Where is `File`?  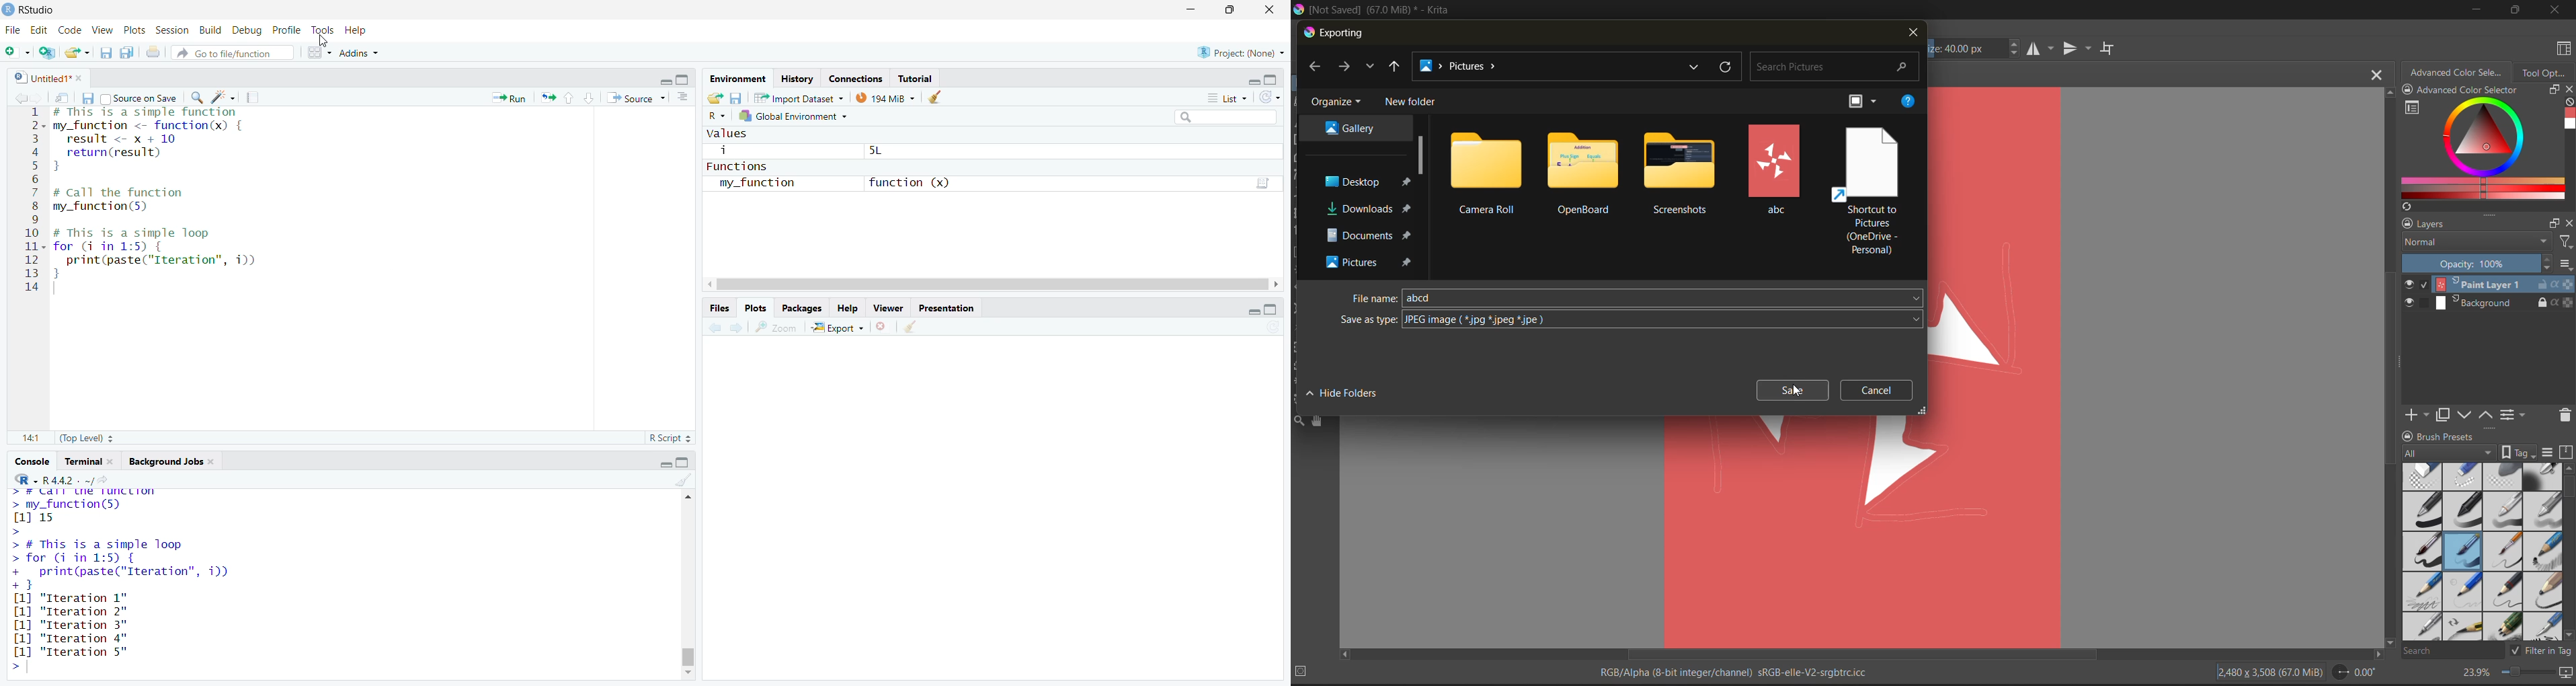 File is located at coordinates (13, 30).